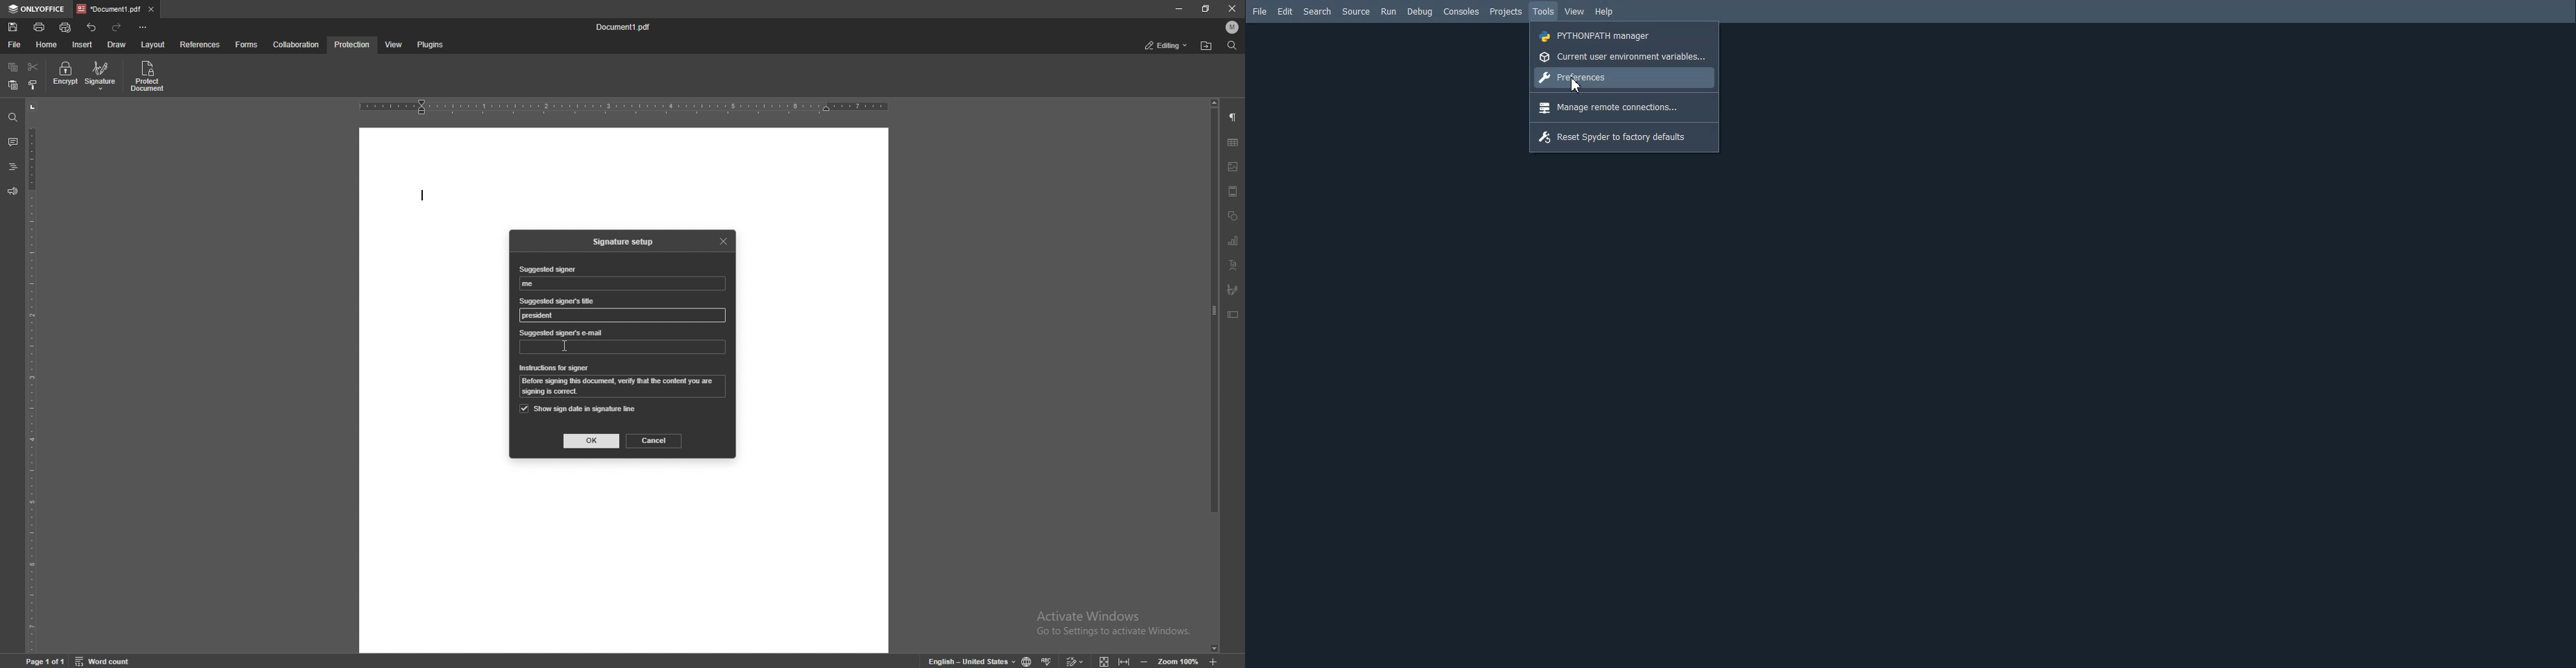 This screenshot has width=2576, height=672. Describe the element at coordinates (152, 8) in the screenshot. I see `close tab` at that location.